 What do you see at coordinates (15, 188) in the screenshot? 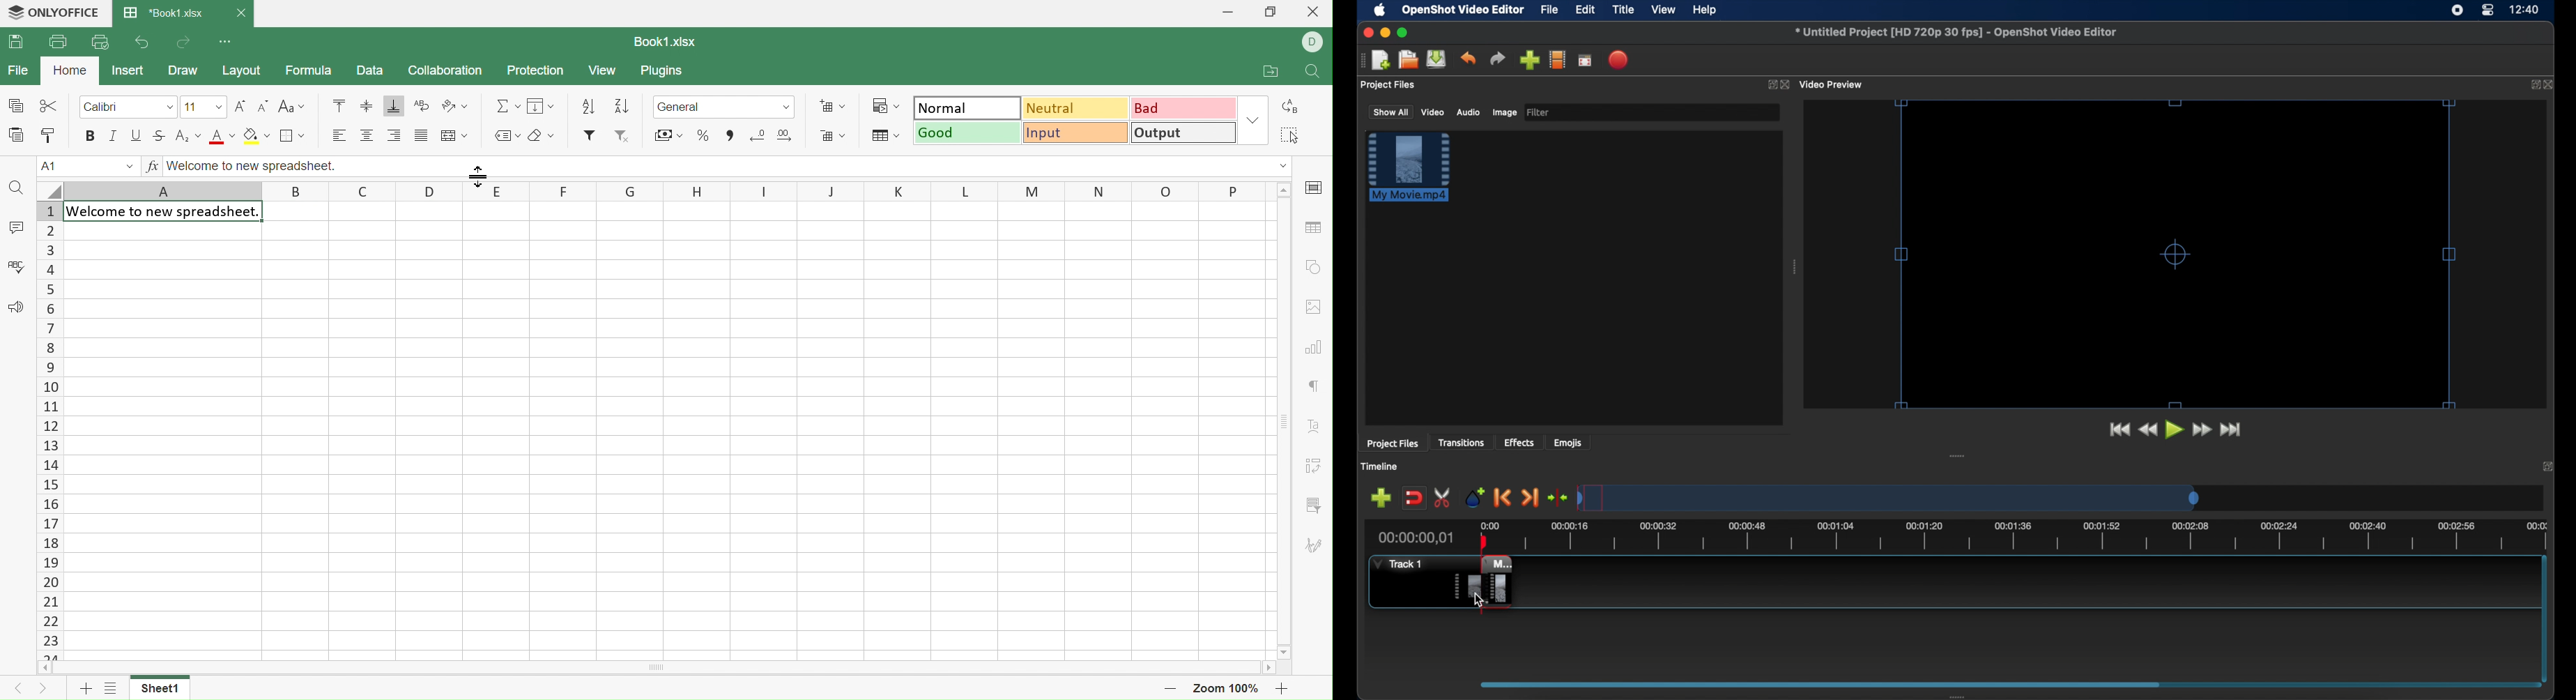
I see `Find` at bounding box center [15, 188].